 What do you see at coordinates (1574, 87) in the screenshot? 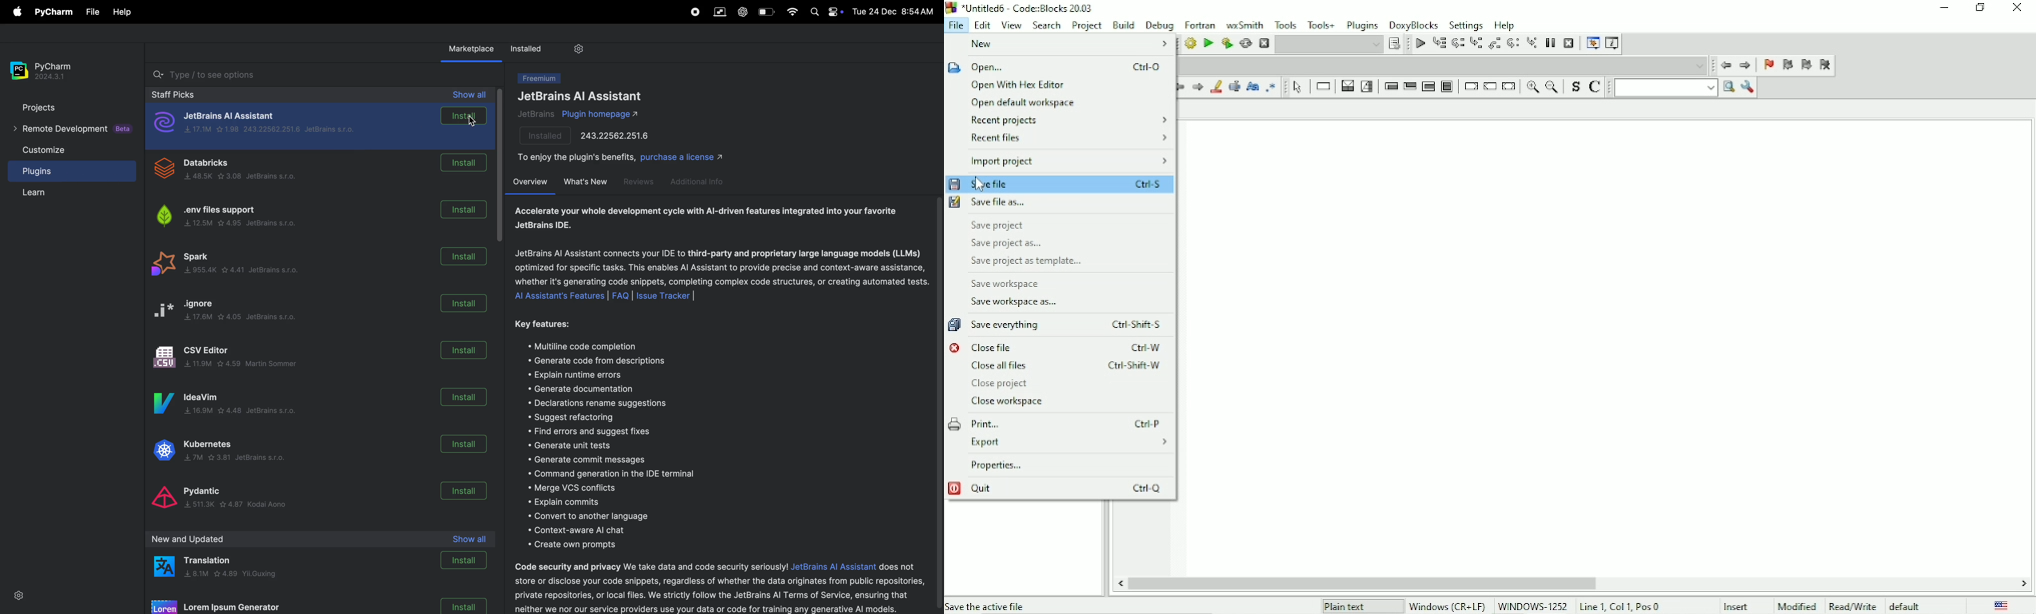
I see `Toggle source` at bounding box center [1574, 87].